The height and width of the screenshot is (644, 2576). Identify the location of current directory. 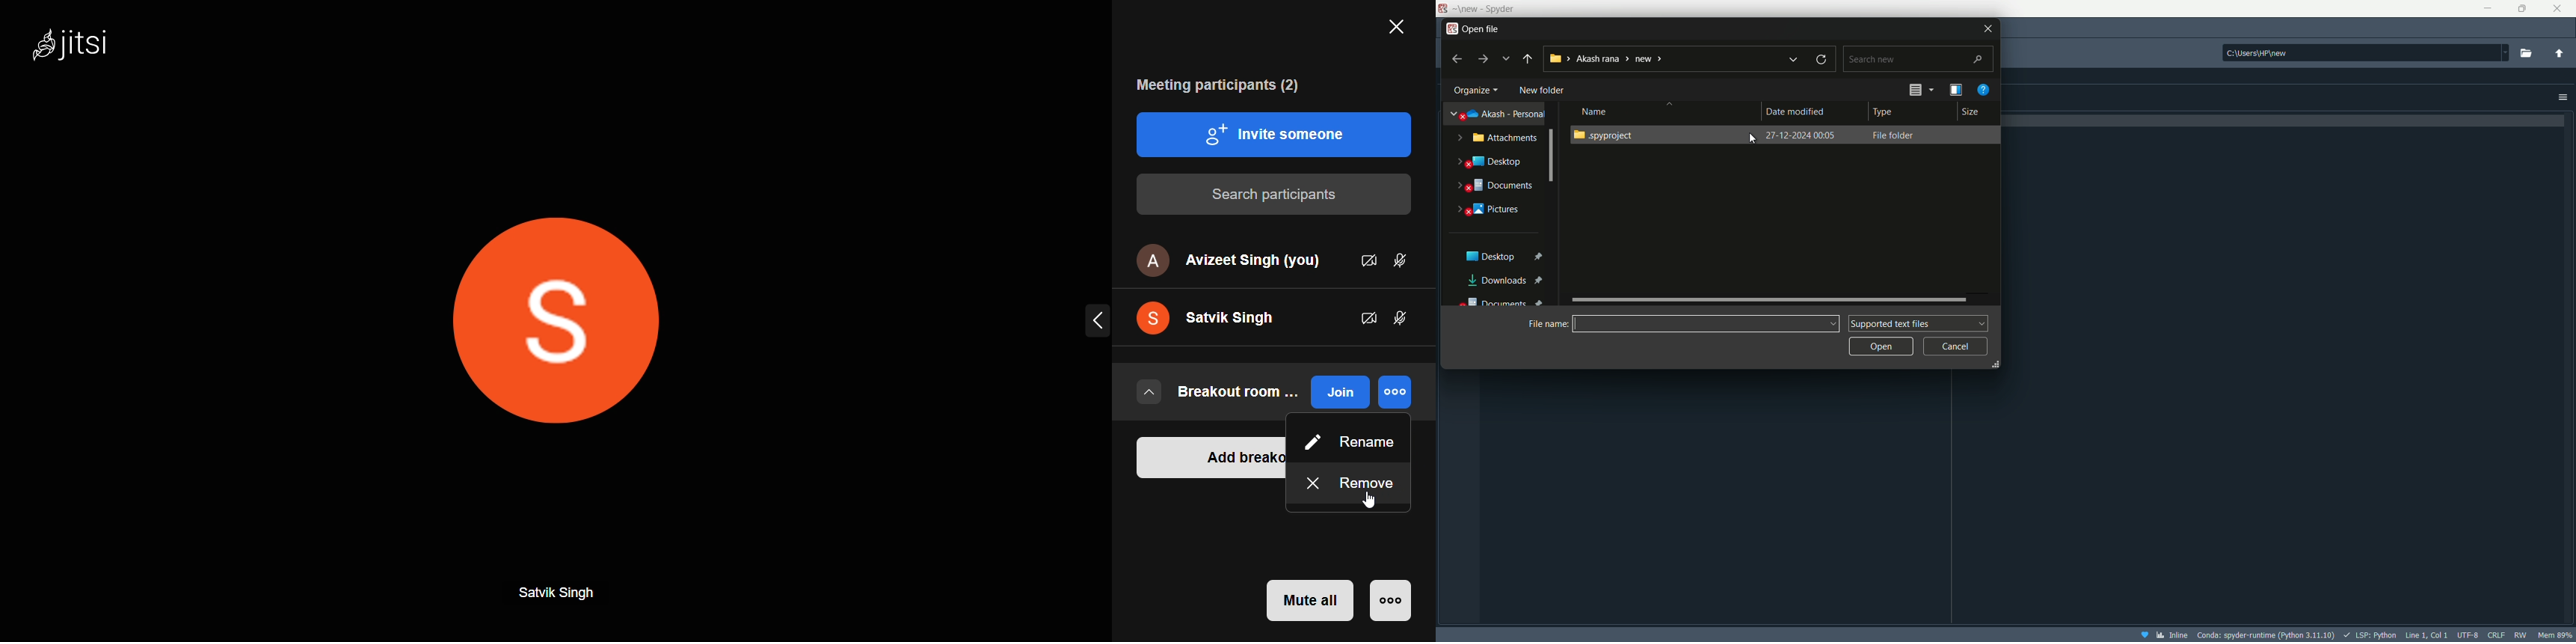
(1607, 59).